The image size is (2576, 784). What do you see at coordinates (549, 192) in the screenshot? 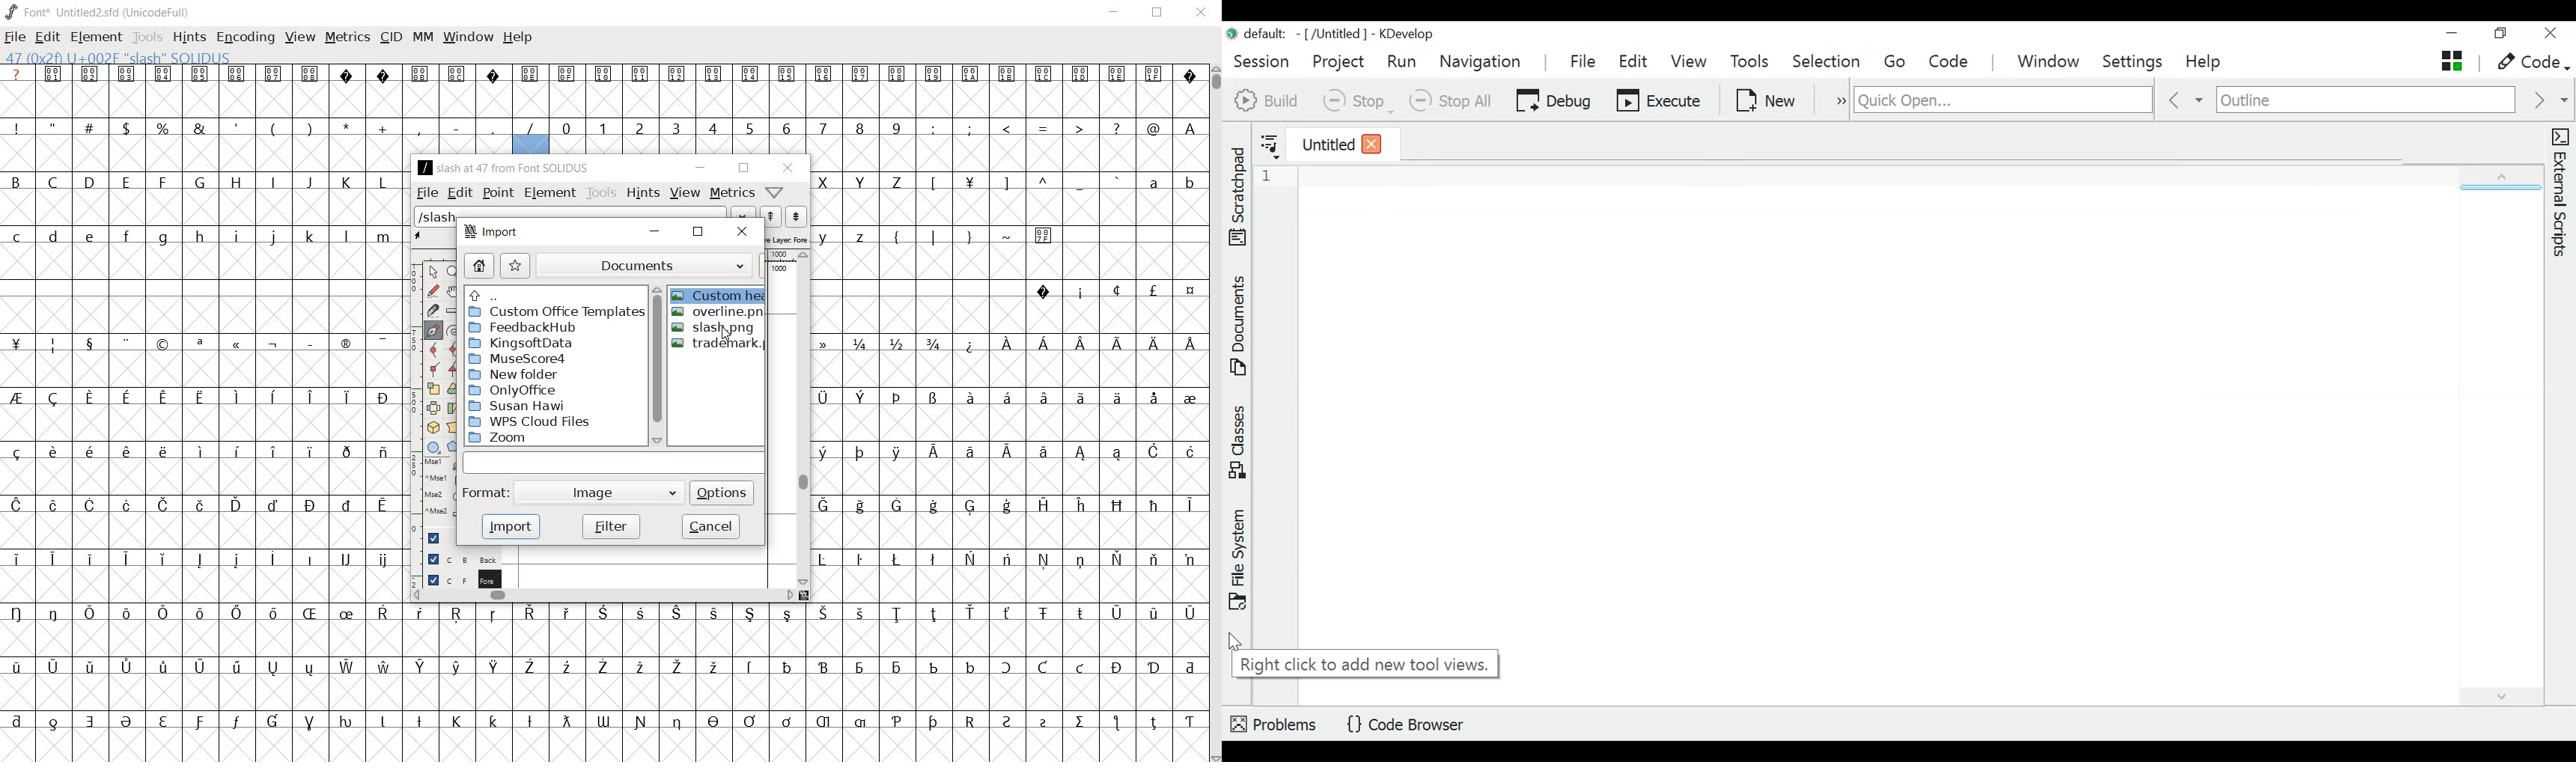
I see `element` at bounding box center [549, 192].